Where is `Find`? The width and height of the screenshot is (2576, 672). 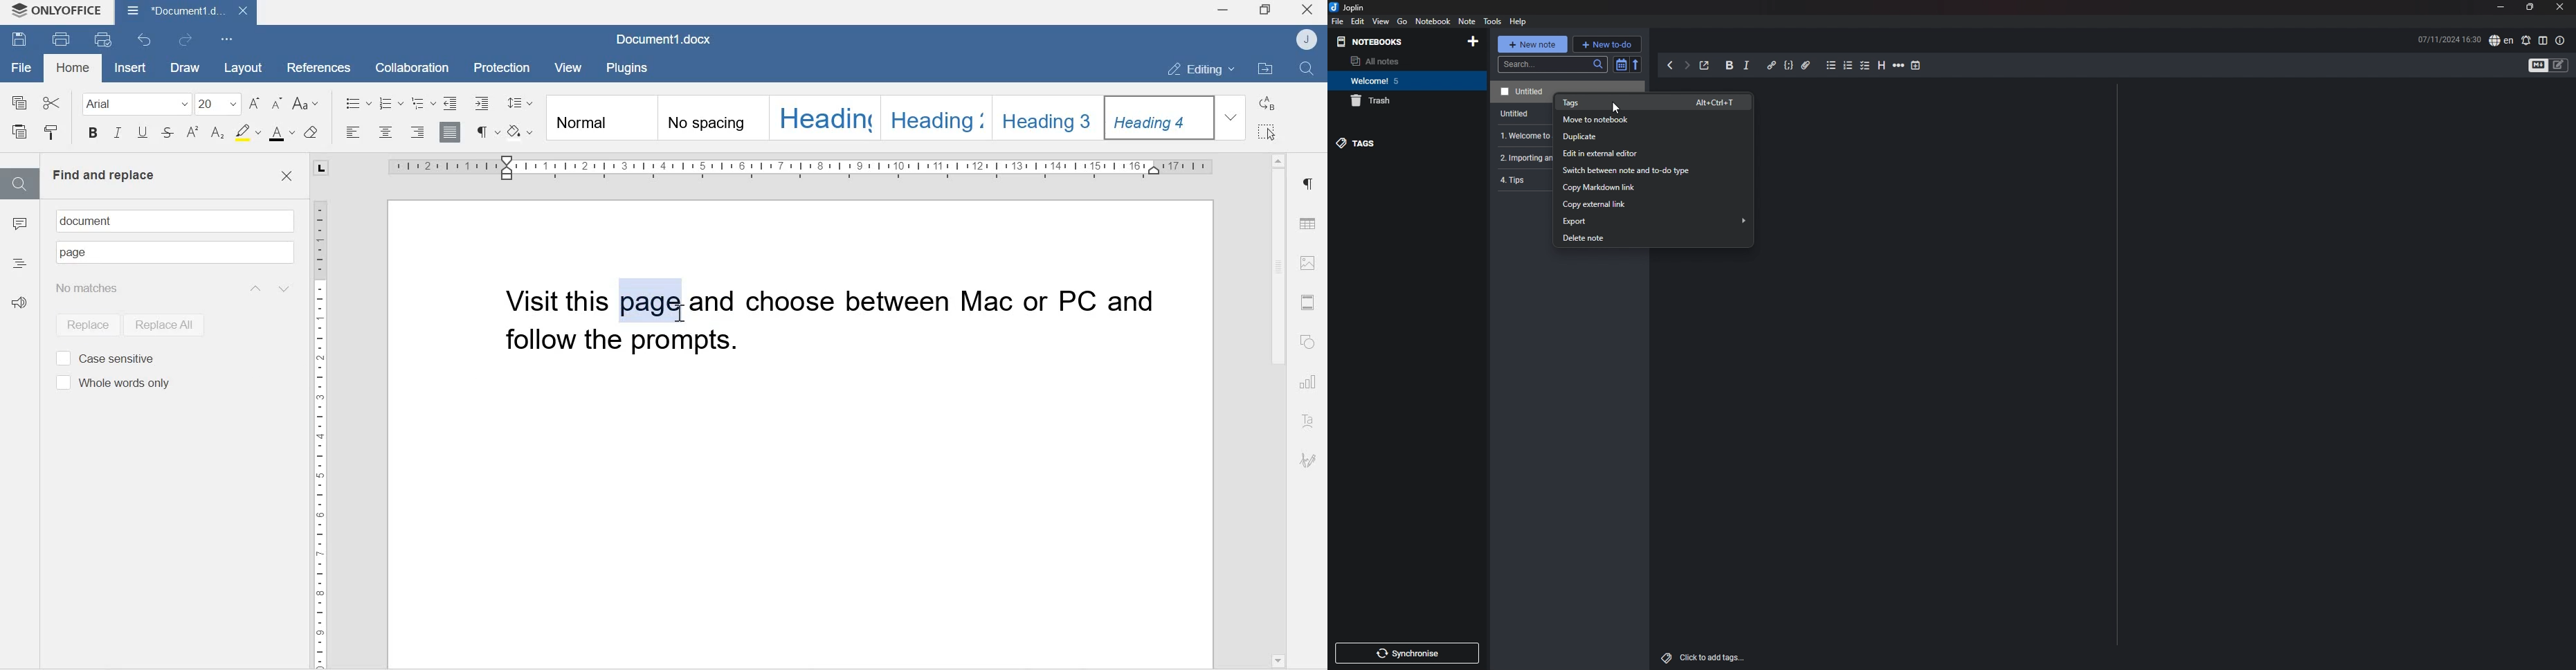
Find is located at coordinates (1309, 69).